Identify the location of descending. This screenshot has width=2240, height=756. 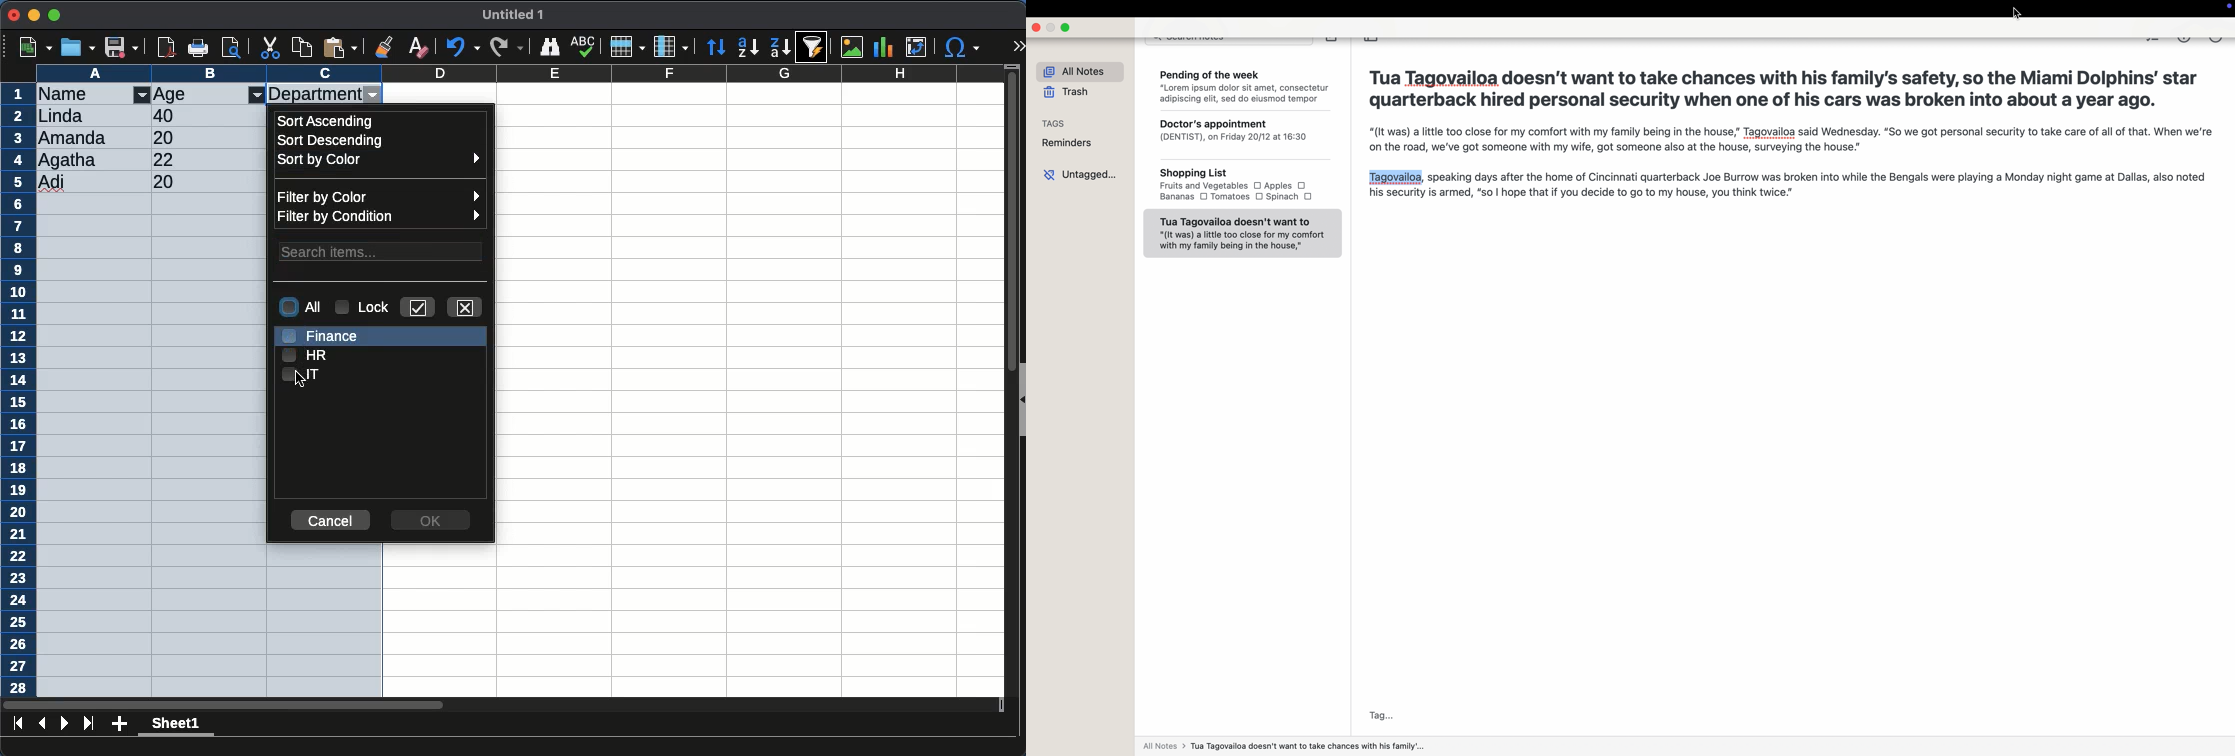
(779, 46).